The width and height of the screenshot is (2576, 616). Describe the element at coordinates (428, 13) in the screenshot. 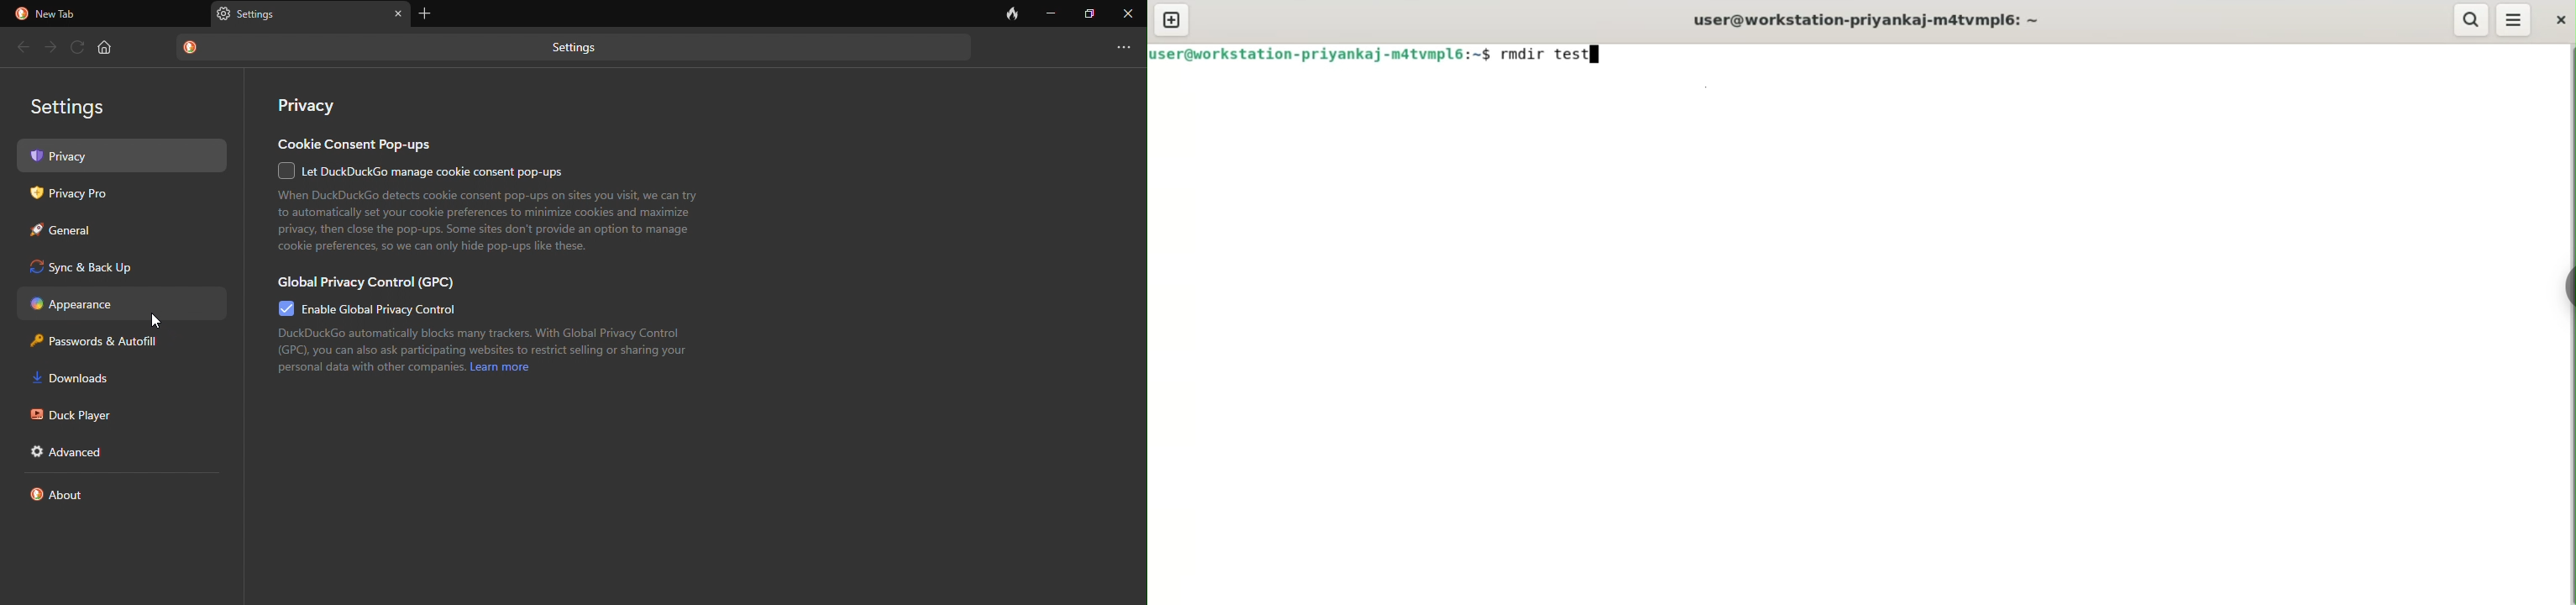

I see `add tab` at that location.